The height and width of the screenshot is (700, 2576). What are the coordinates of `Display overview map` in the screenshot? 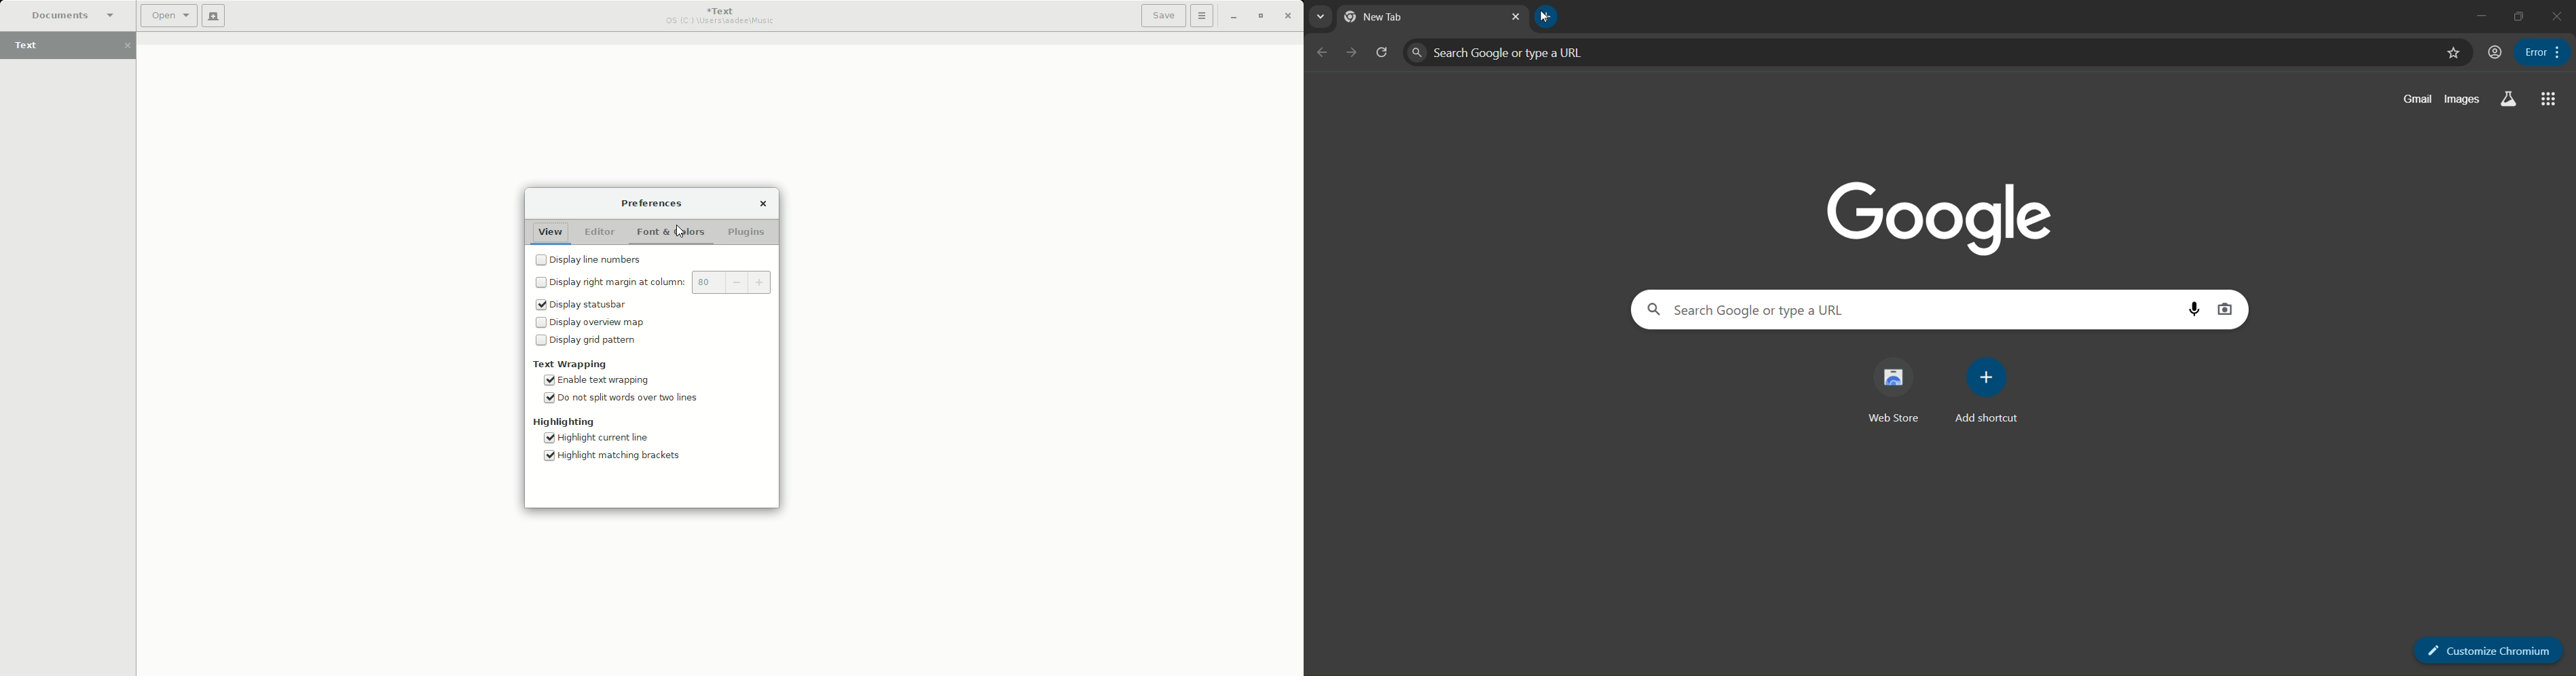 It's located at (589, 320).